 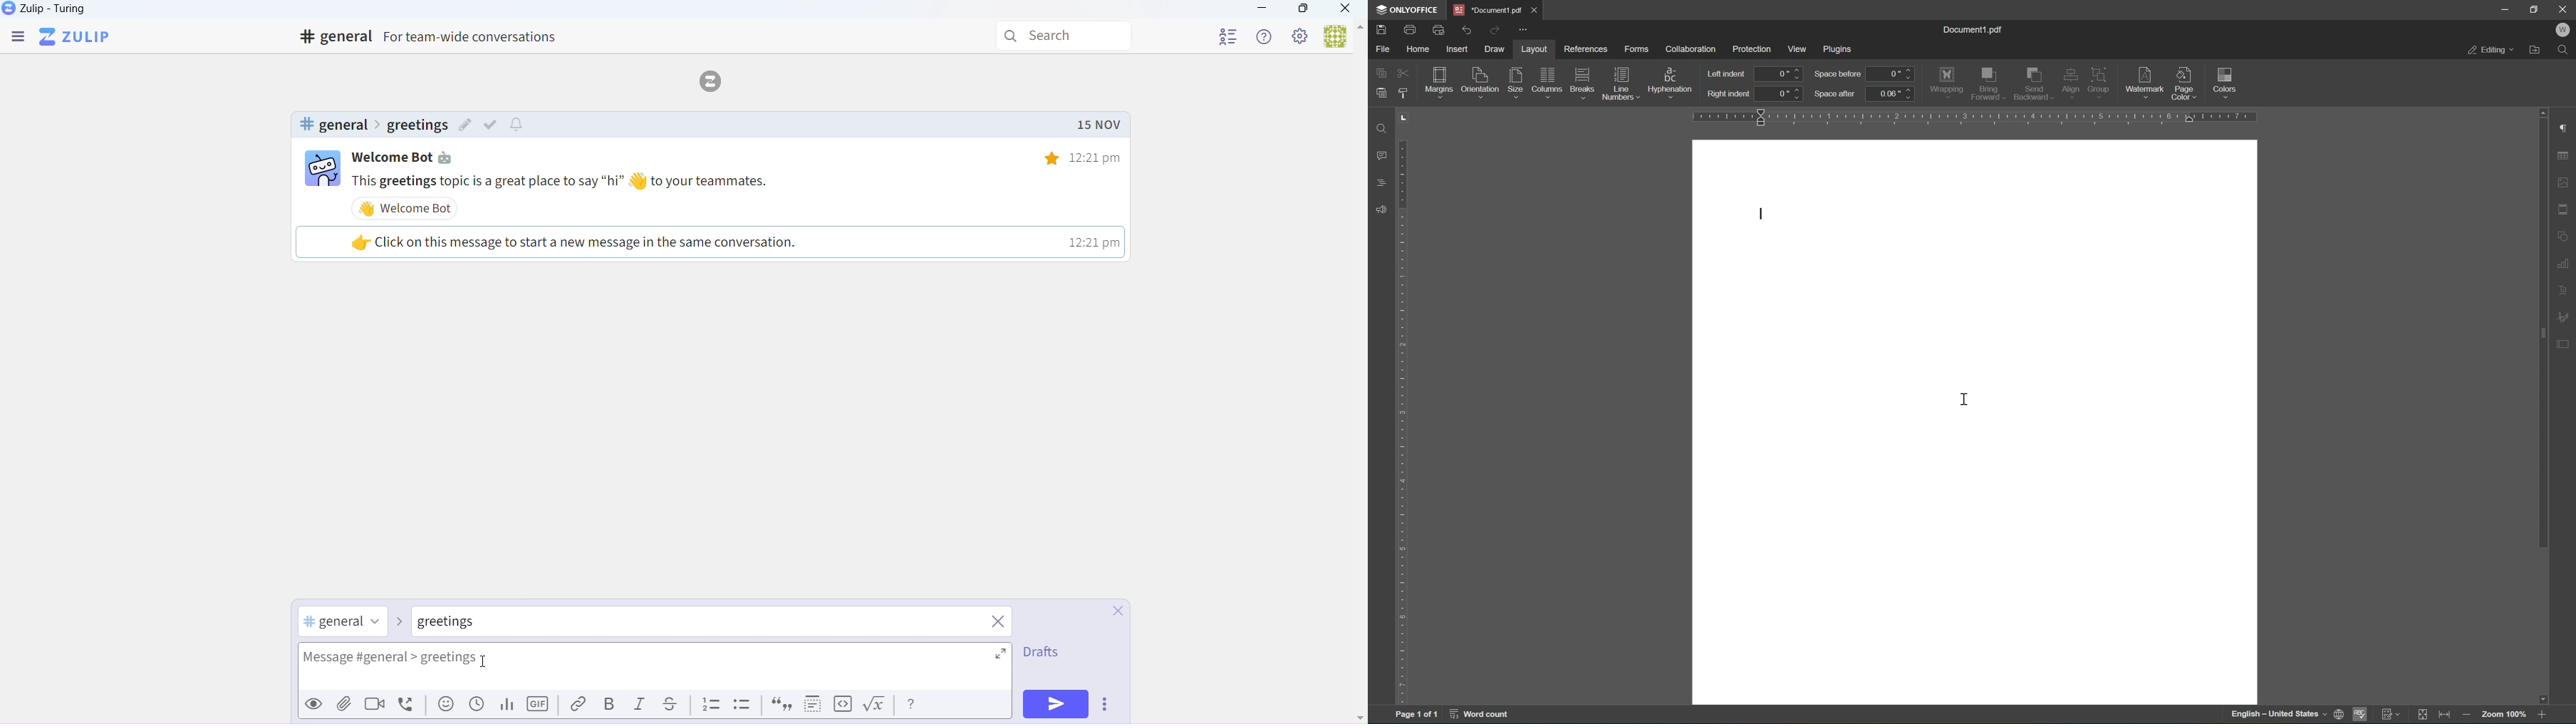 What do you see at coordinates (574, 705) in the screenshot?
I see `Links` at bounding box center [574, 705].